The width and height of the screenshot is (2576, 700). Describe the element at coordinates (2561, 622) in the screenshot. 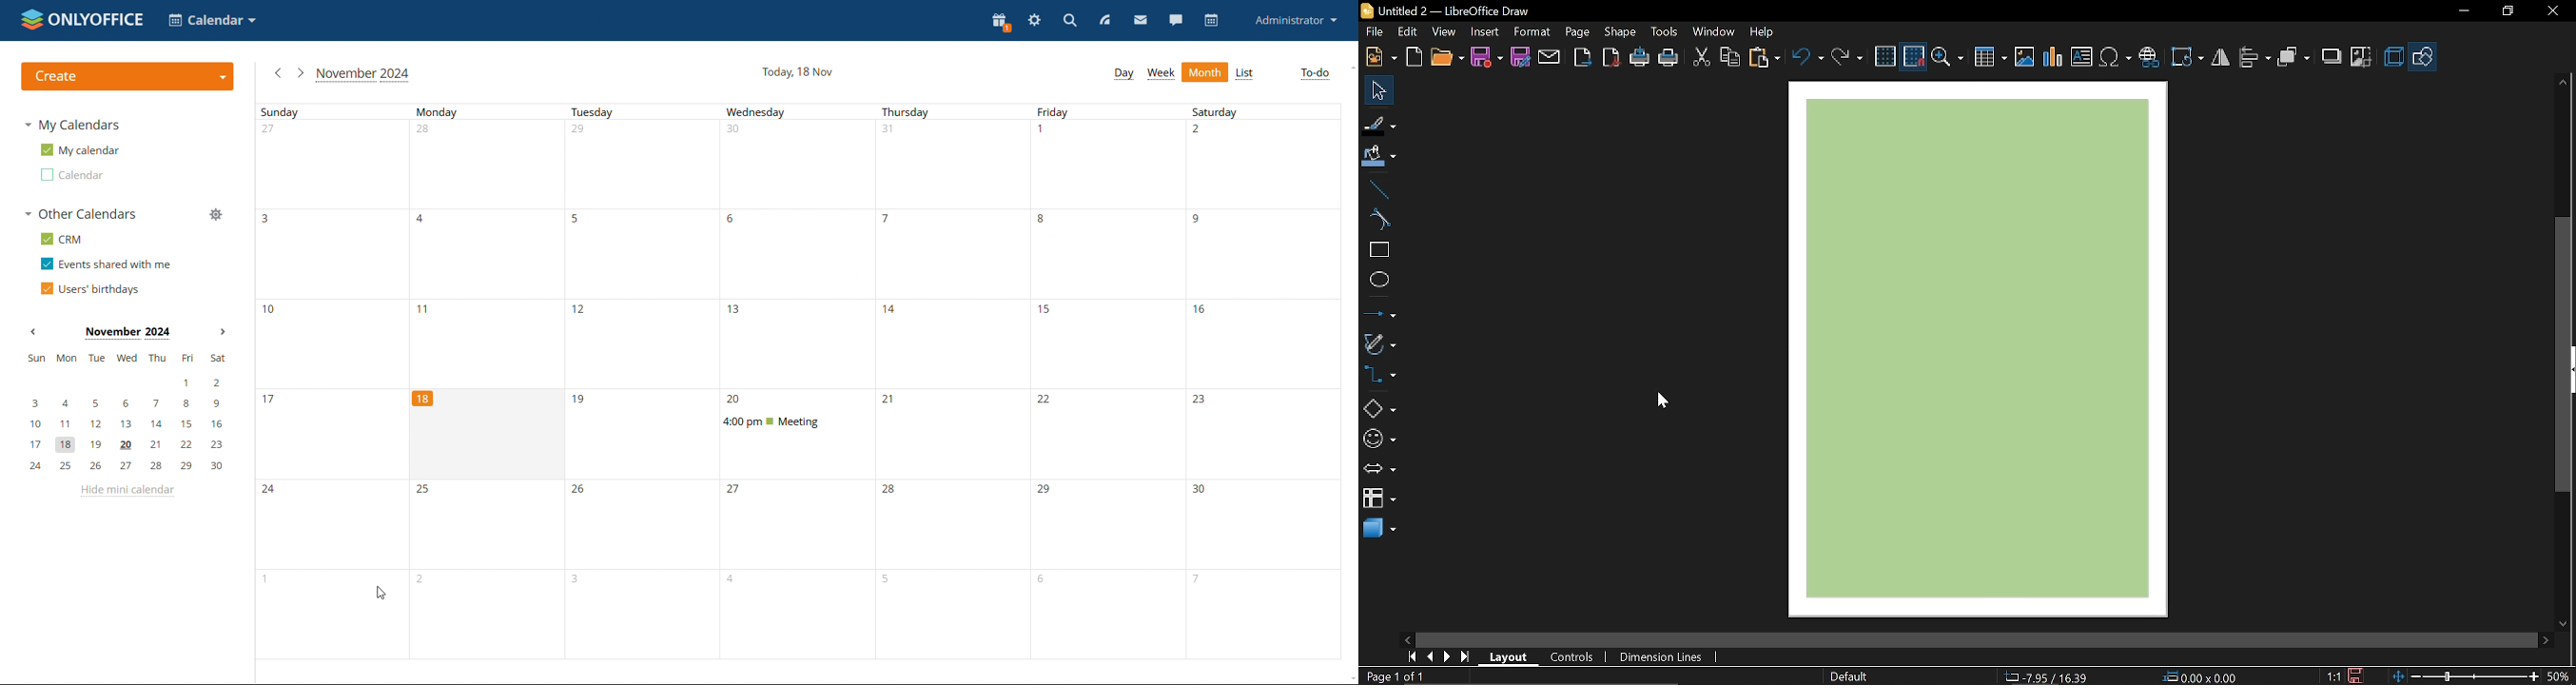

I see `MOve down` at that location.